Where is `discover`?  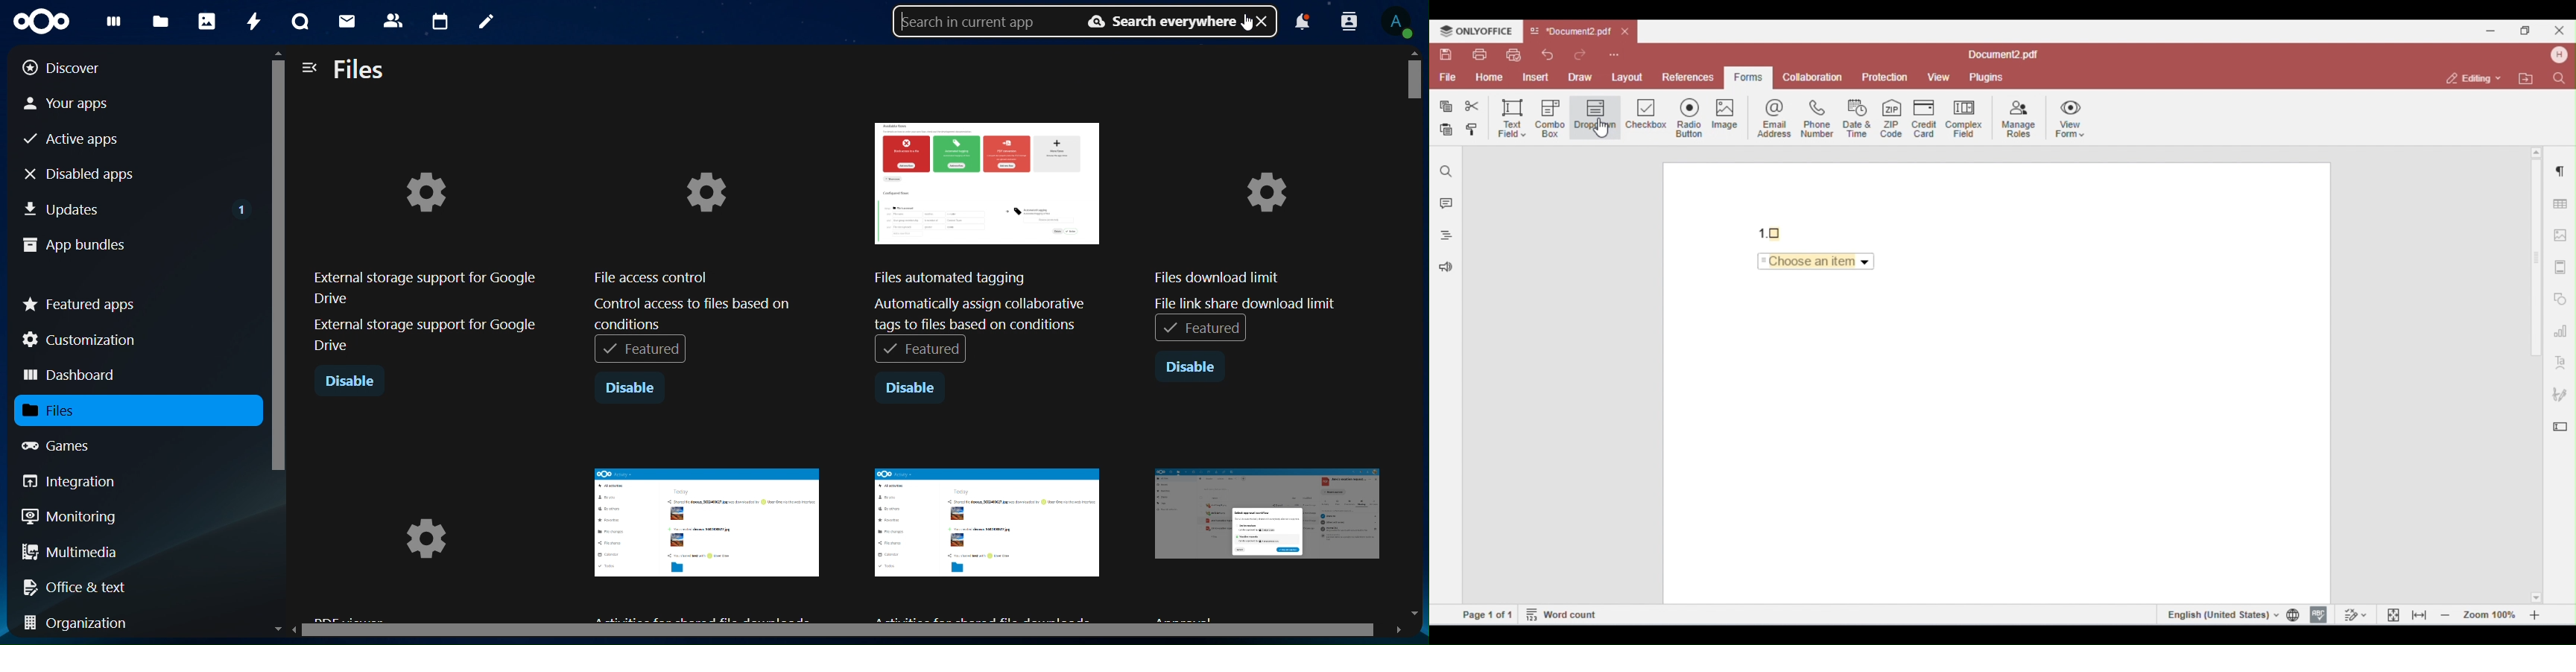
discover is located at coordinates (73, 68).